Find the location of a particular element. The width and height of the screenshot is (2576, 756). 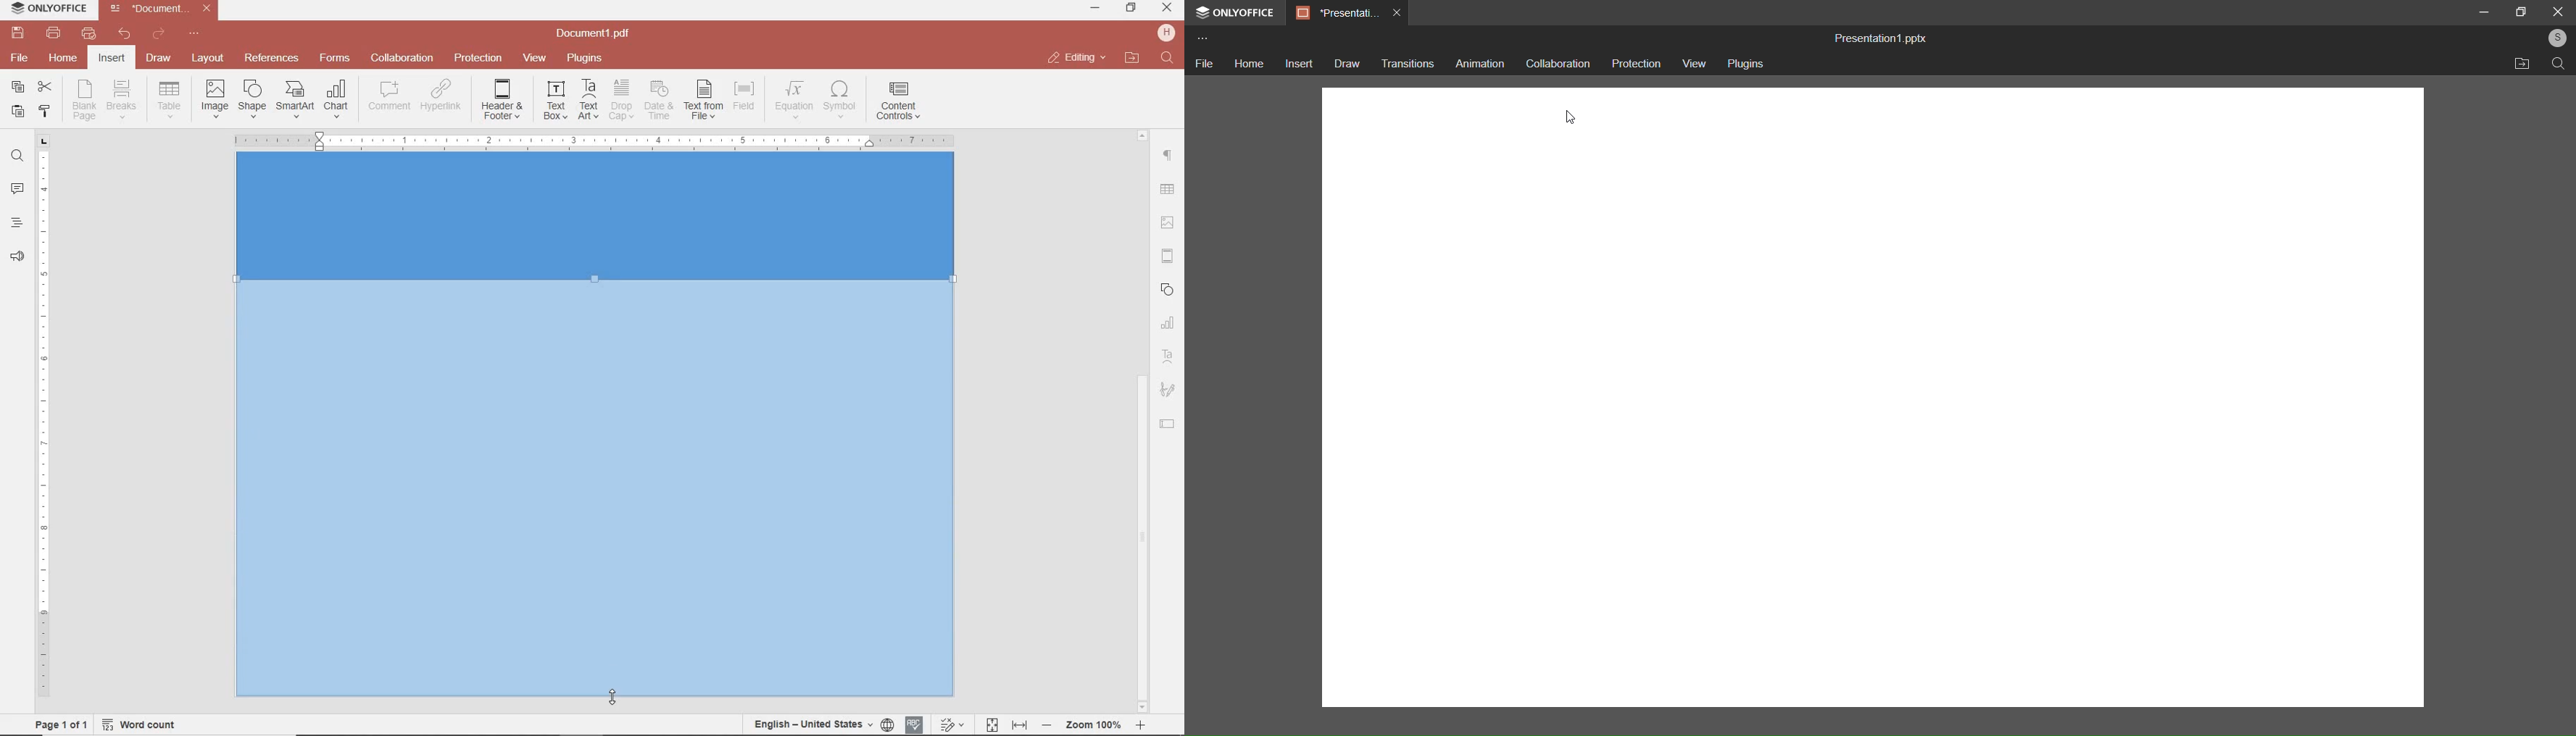

TEXT ART is located at coordinates (1169, 358).